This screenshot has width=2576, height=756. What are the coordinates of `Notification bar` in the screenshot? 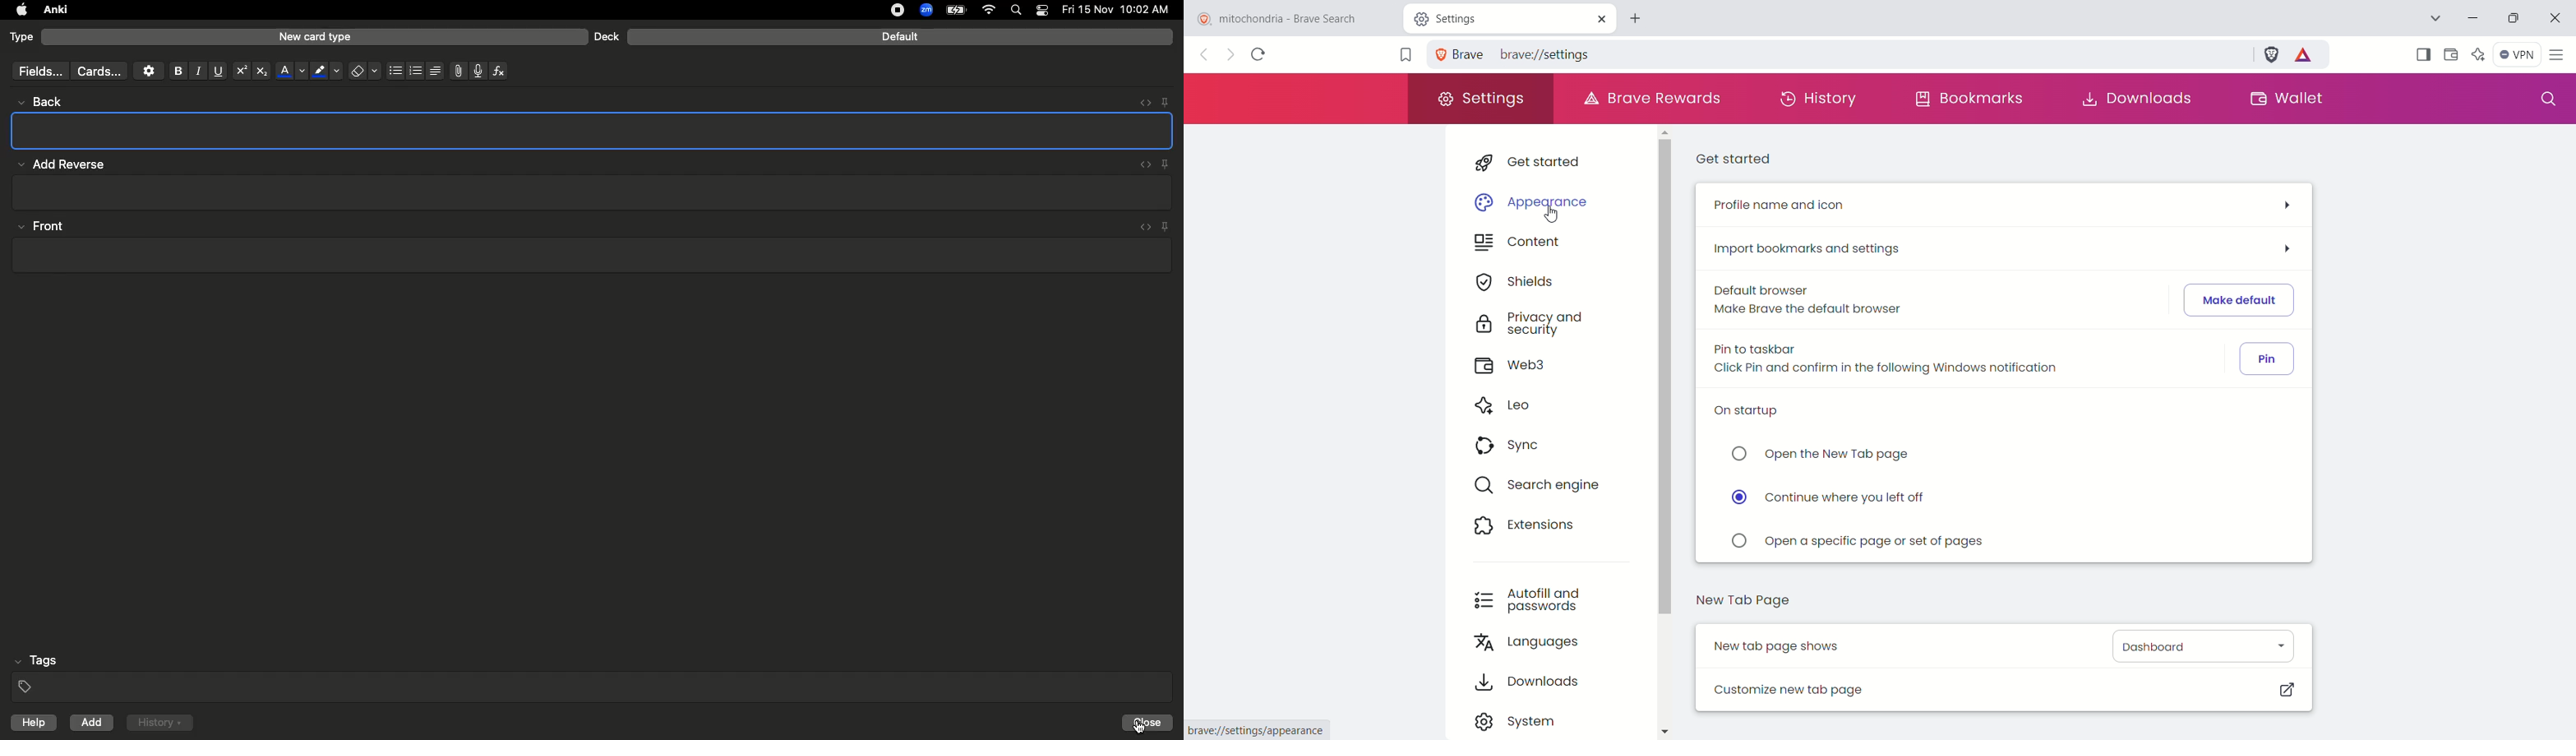 It's located at (1042, 11).